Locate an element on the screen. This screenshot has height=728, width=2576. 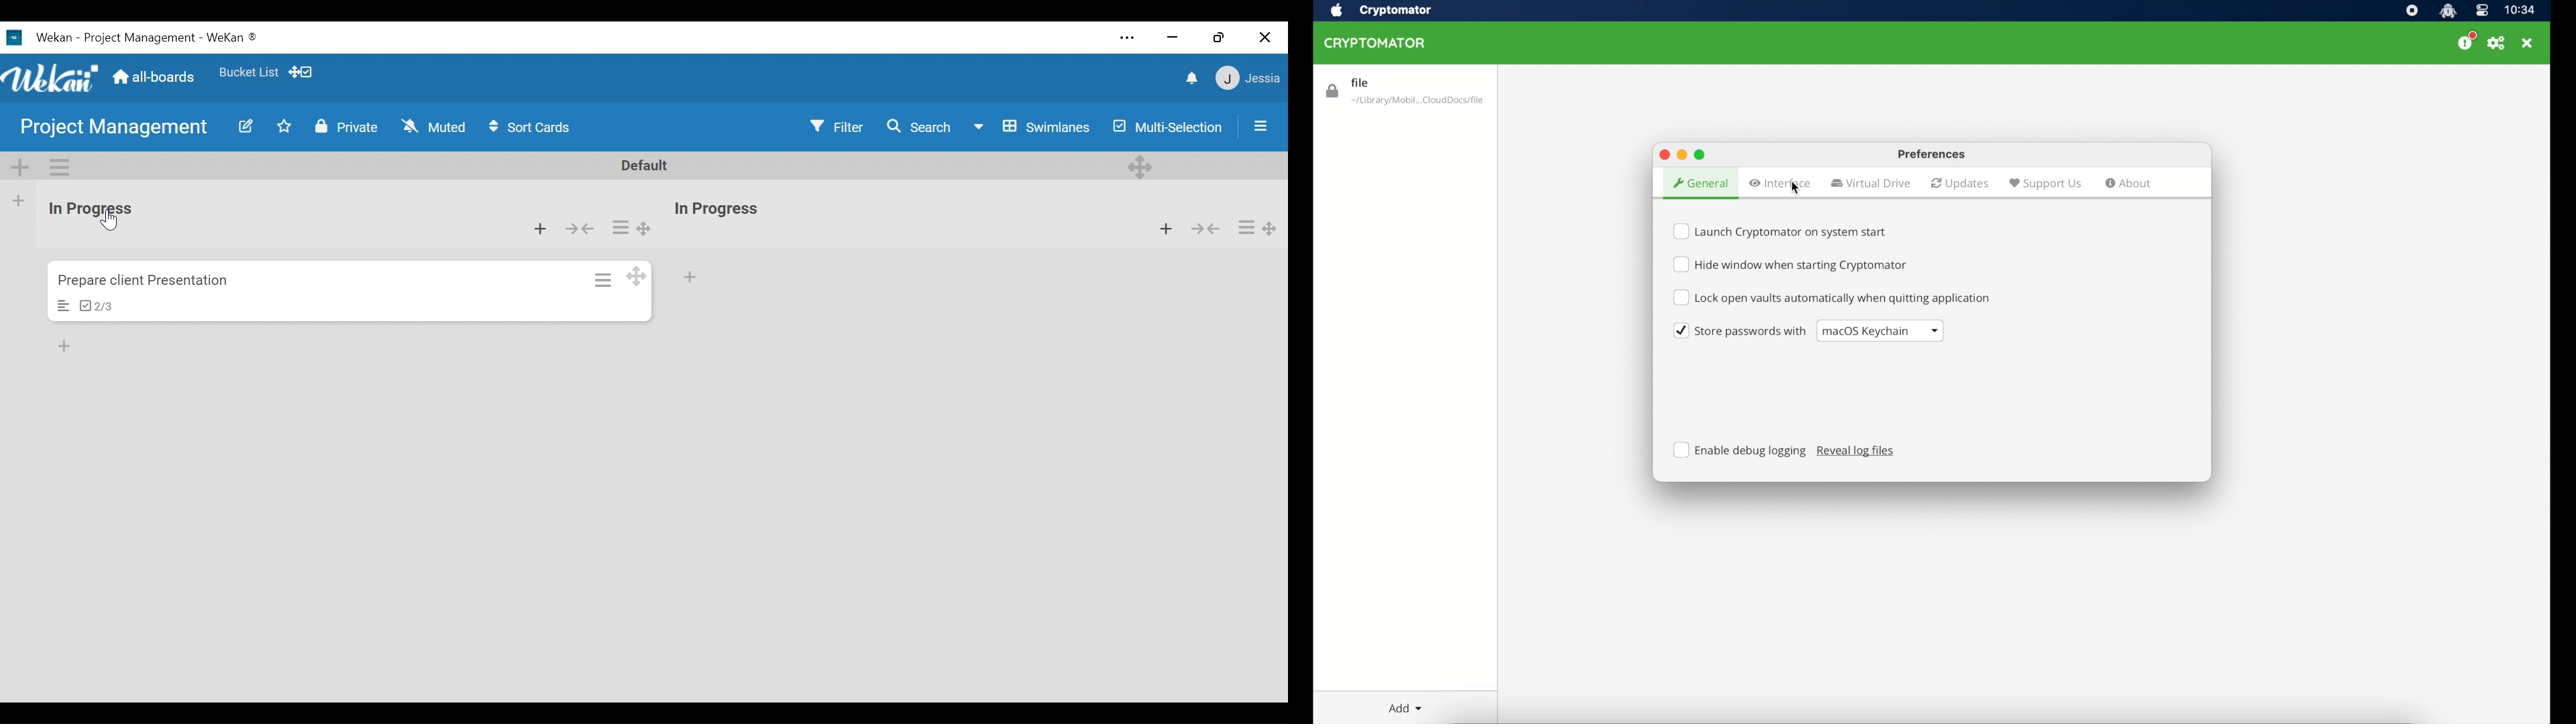
Add Card to top of the list is located at coordinates (541, 230).